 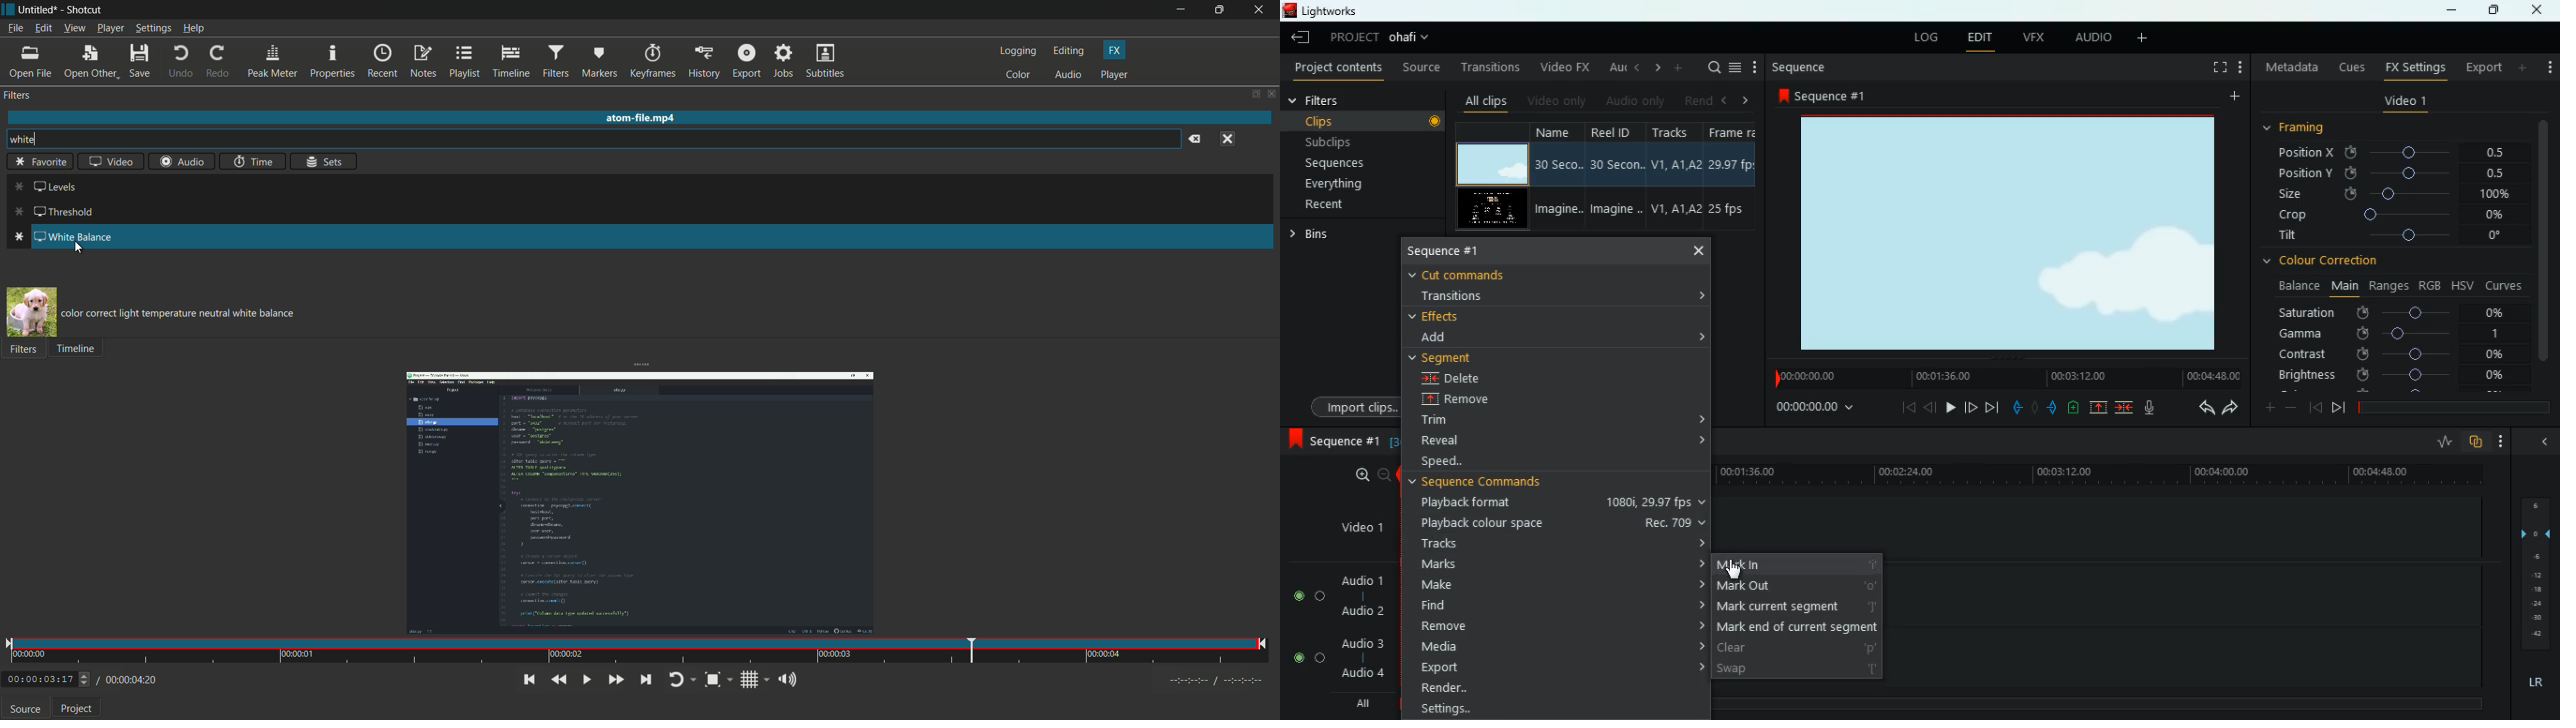 What do you see at coordinates (2232, 97) in the screenshot?
I see `add` at bounding box center [2232, 97].